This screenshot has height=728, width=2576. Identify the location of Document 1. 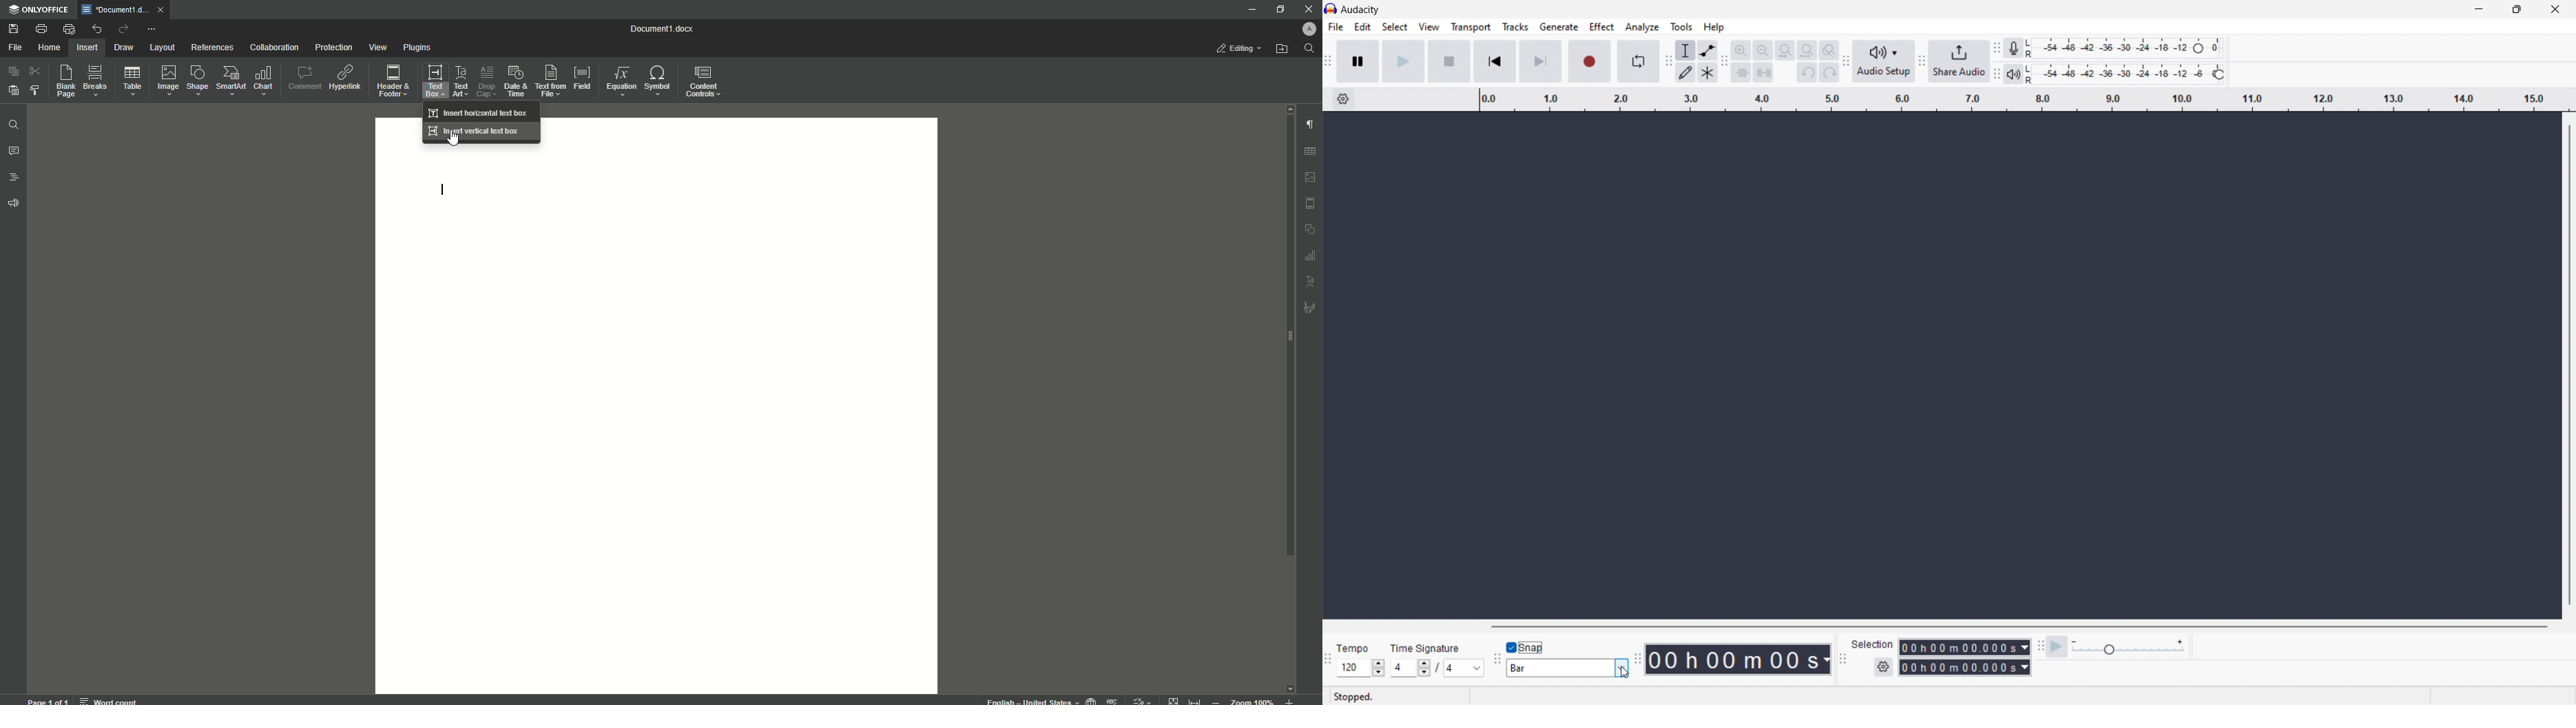
(670, 30).